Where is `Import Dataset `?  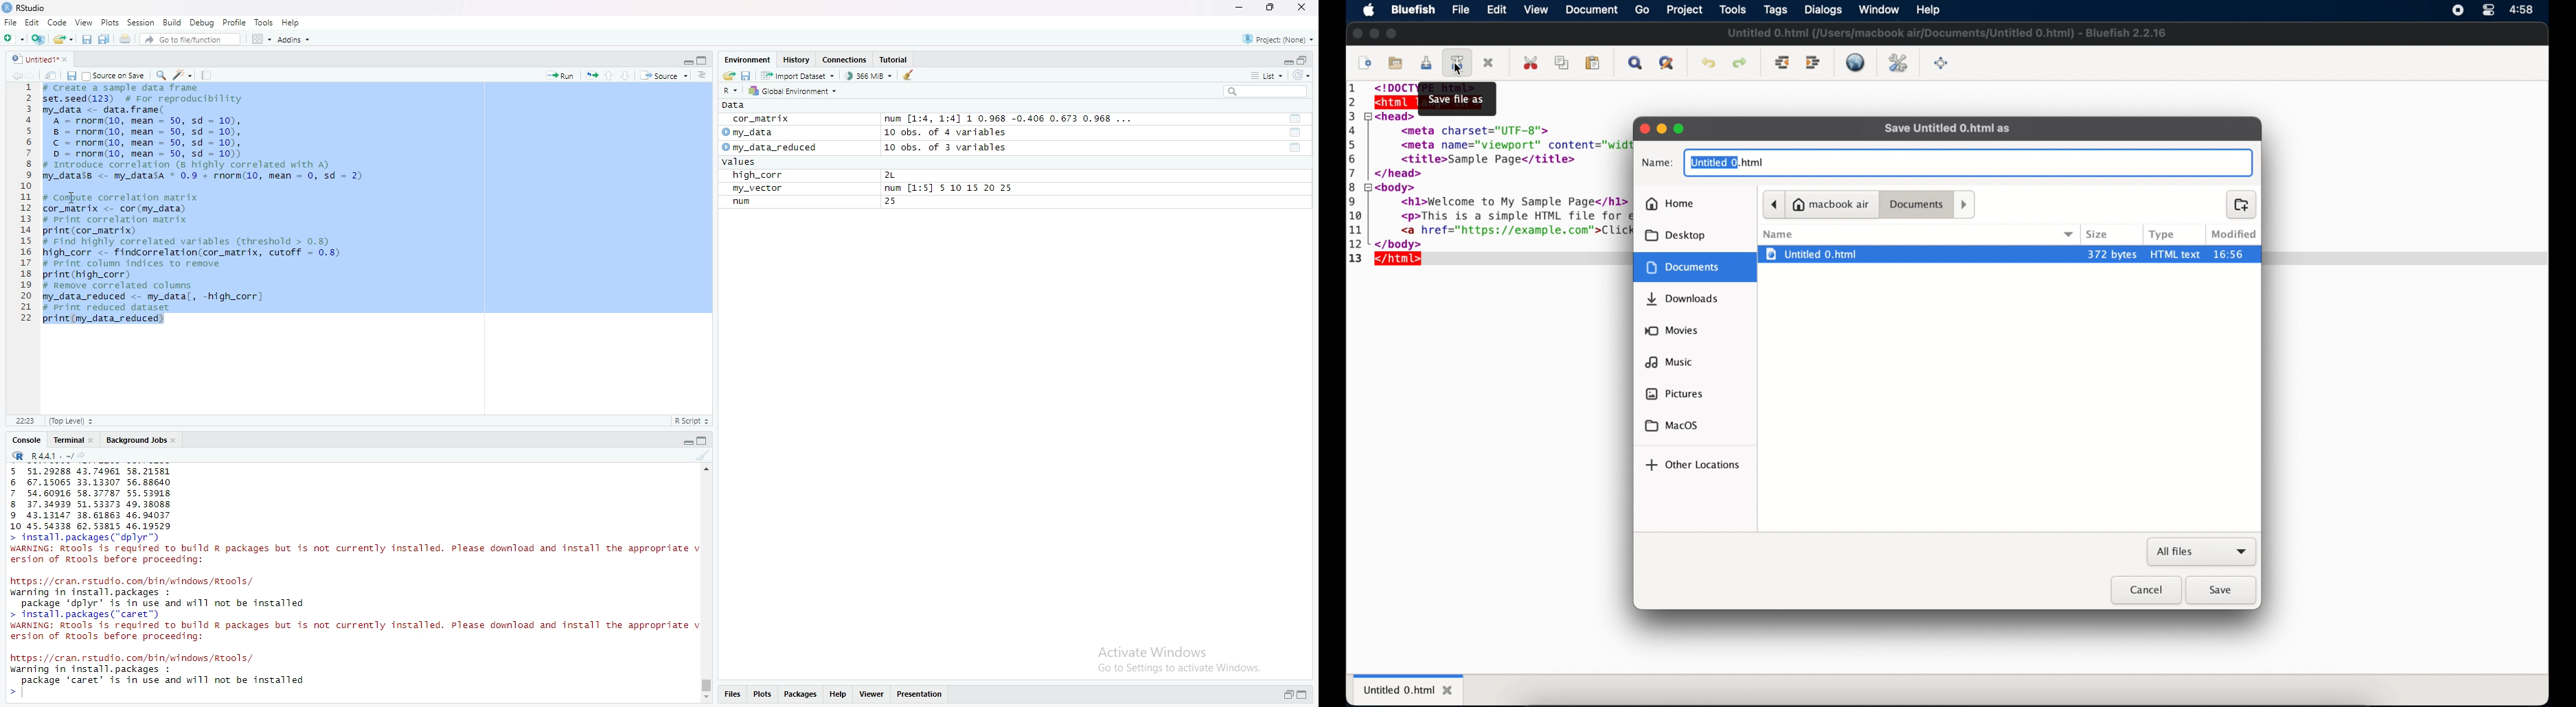
Import Dataset  is located at coordinates (798, 76).